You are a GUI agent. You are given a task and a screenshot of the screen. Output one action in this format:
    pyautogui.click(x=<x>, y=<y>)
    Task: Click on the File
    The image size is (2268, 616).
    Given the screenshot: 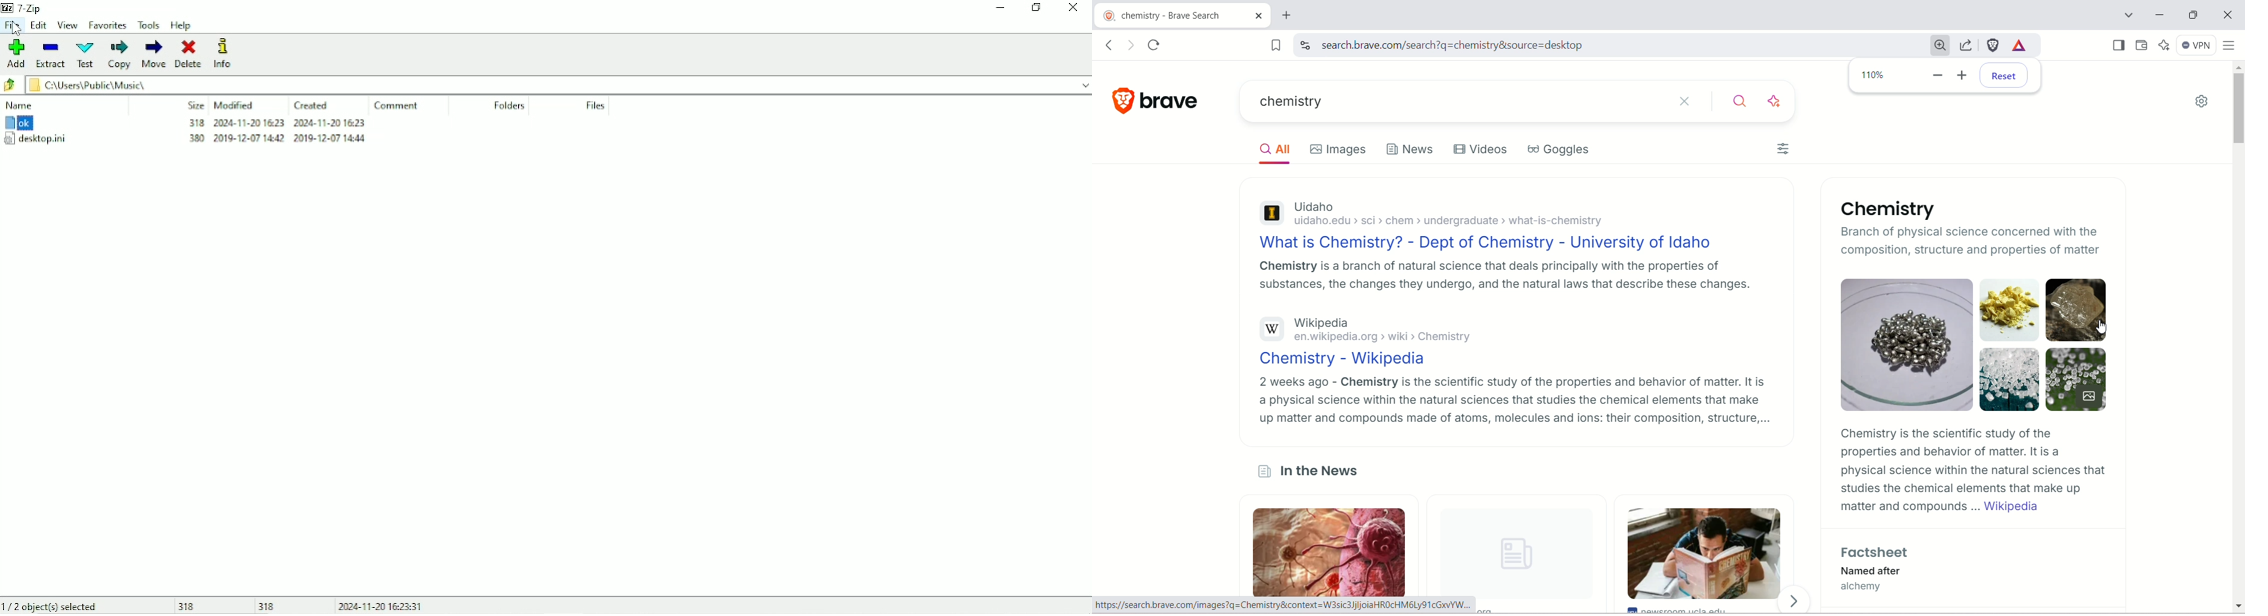 What is the action you would take?
    pyautogui.click(x=13, y=28)
    